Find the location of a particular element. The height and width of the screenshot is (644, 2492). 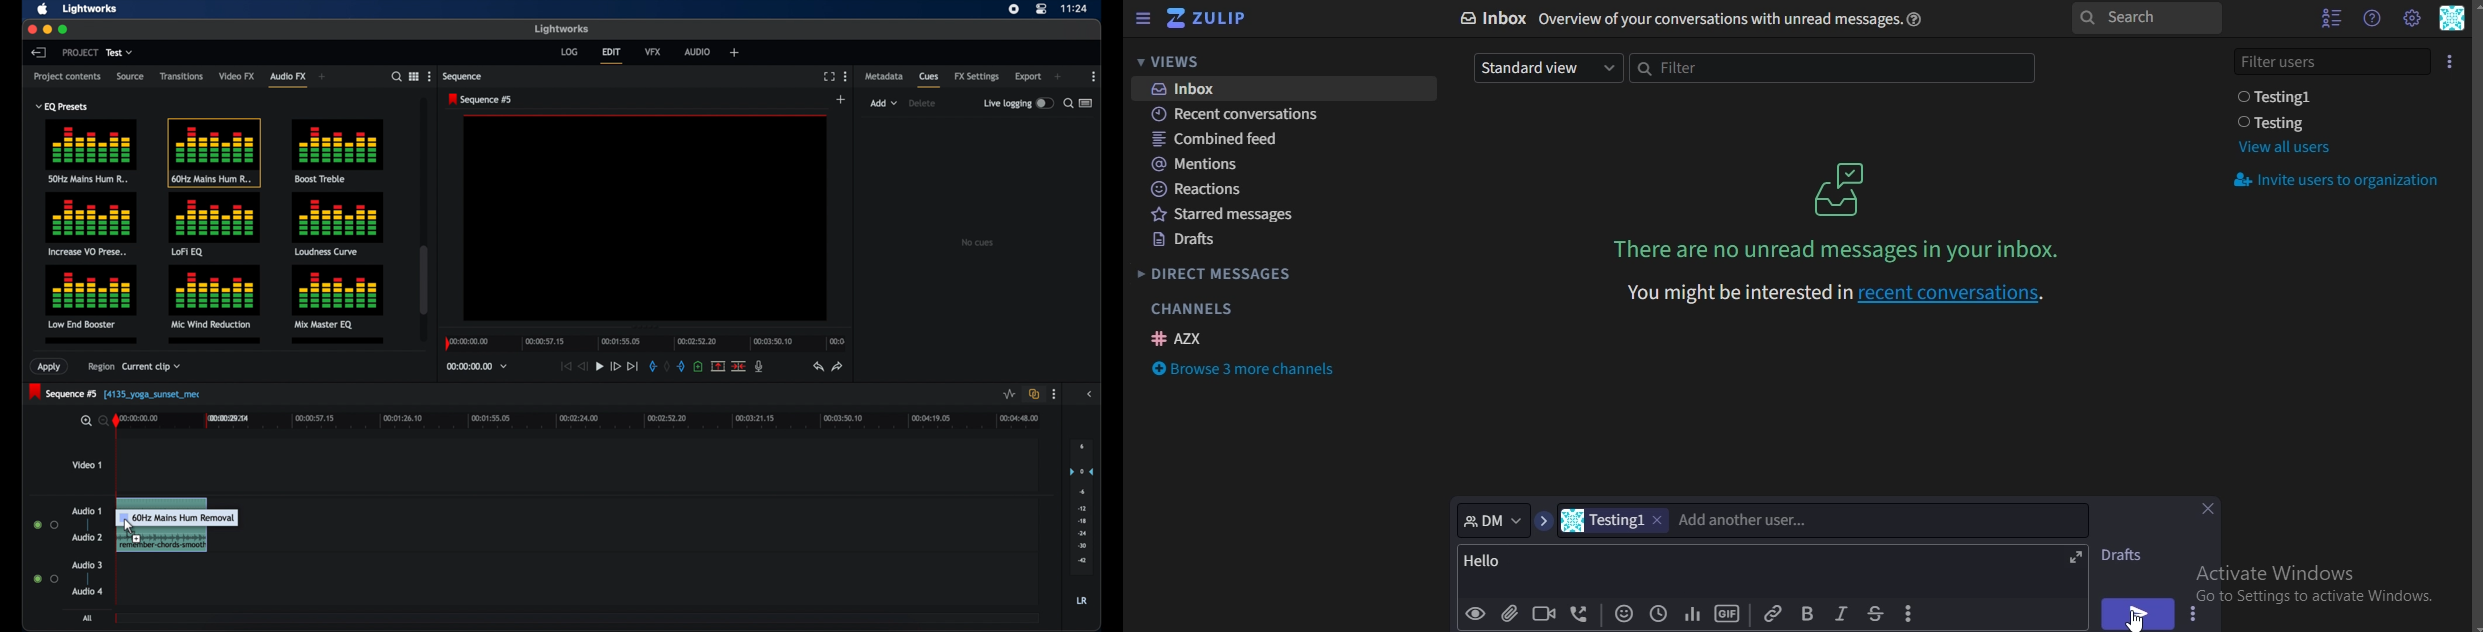

more options is located at coordinates (1055, 394).